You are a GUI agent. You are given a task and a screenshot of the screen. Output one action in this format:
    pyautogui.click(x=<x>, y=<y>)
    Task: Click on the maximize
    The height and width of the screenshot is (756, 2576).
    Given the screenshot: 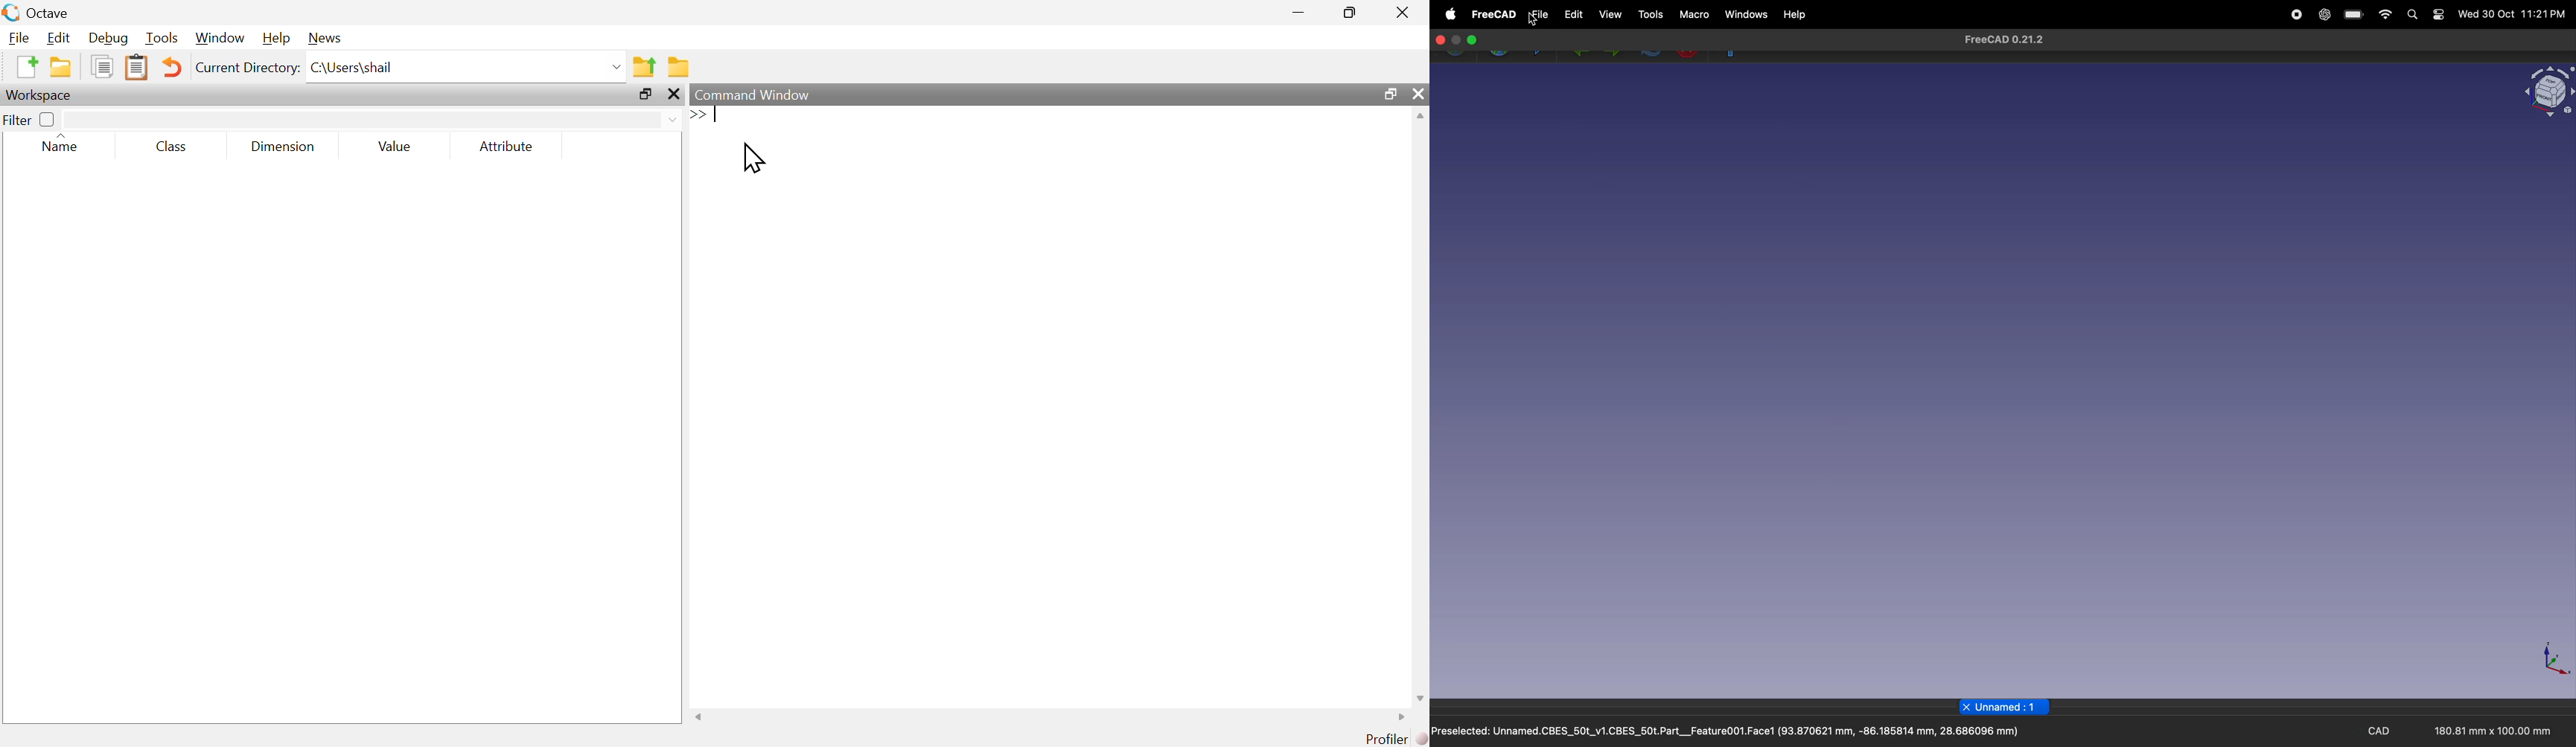 What is the action you would take?
    pyautogui.click(x=1351, y=12)
    